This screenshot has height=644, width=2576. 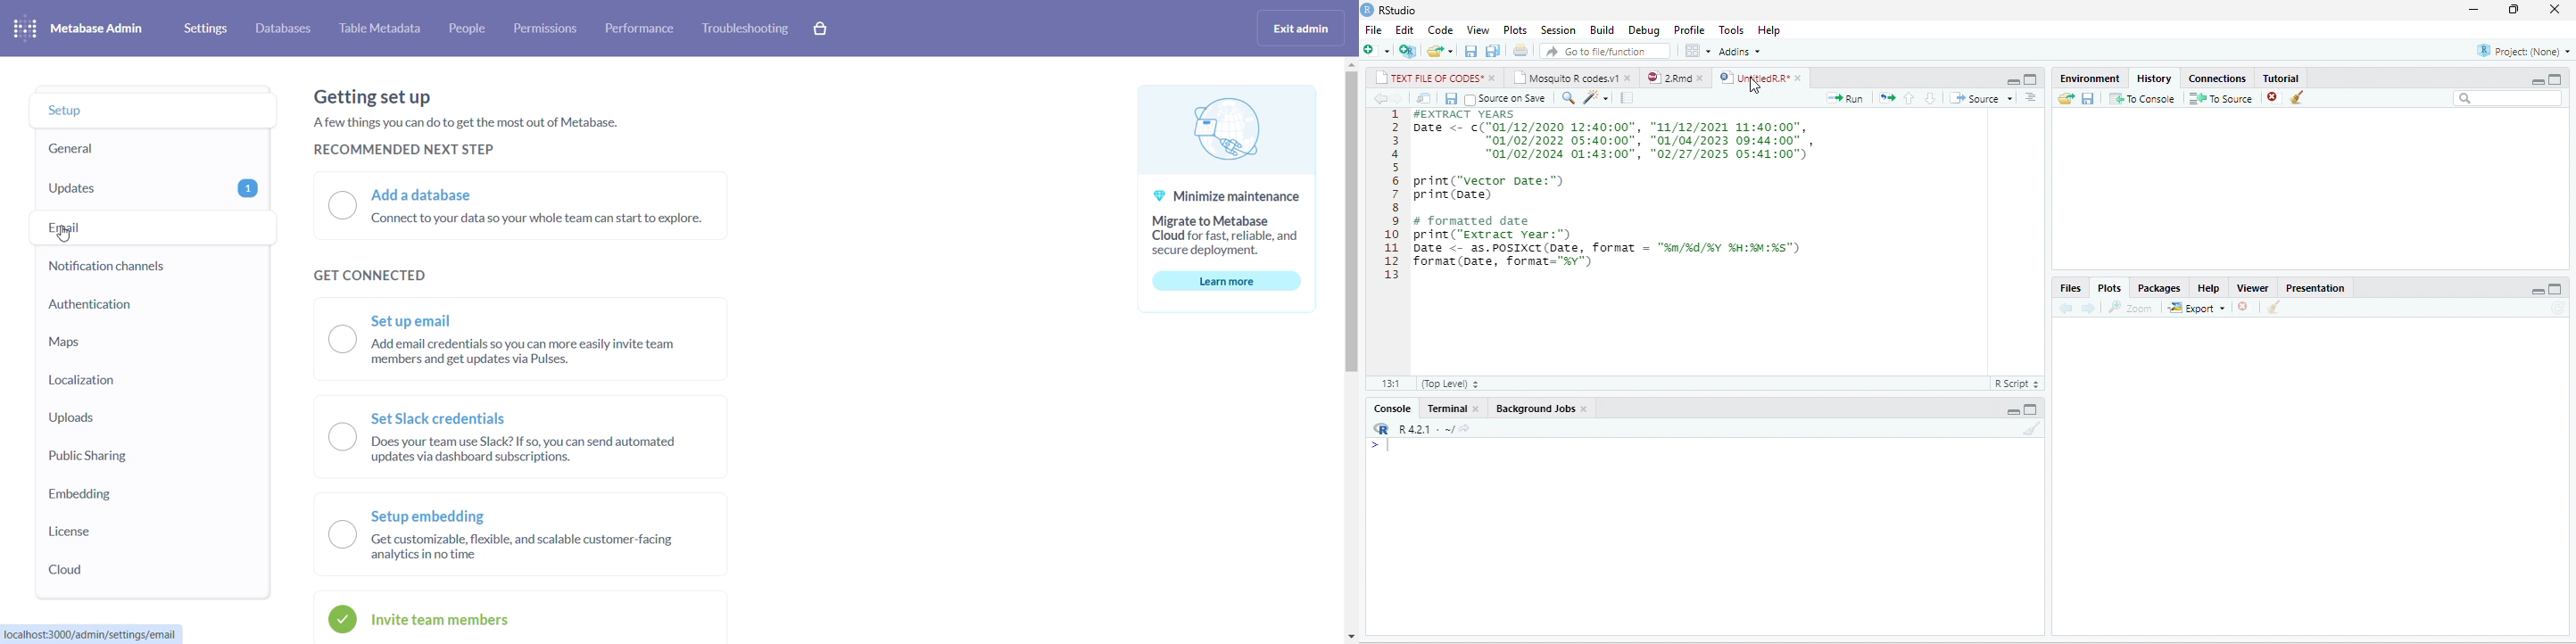 What do you see at coordinates (2218, 79) in the screenshot?
I see `Connections` at bounding box center [2218, 79].